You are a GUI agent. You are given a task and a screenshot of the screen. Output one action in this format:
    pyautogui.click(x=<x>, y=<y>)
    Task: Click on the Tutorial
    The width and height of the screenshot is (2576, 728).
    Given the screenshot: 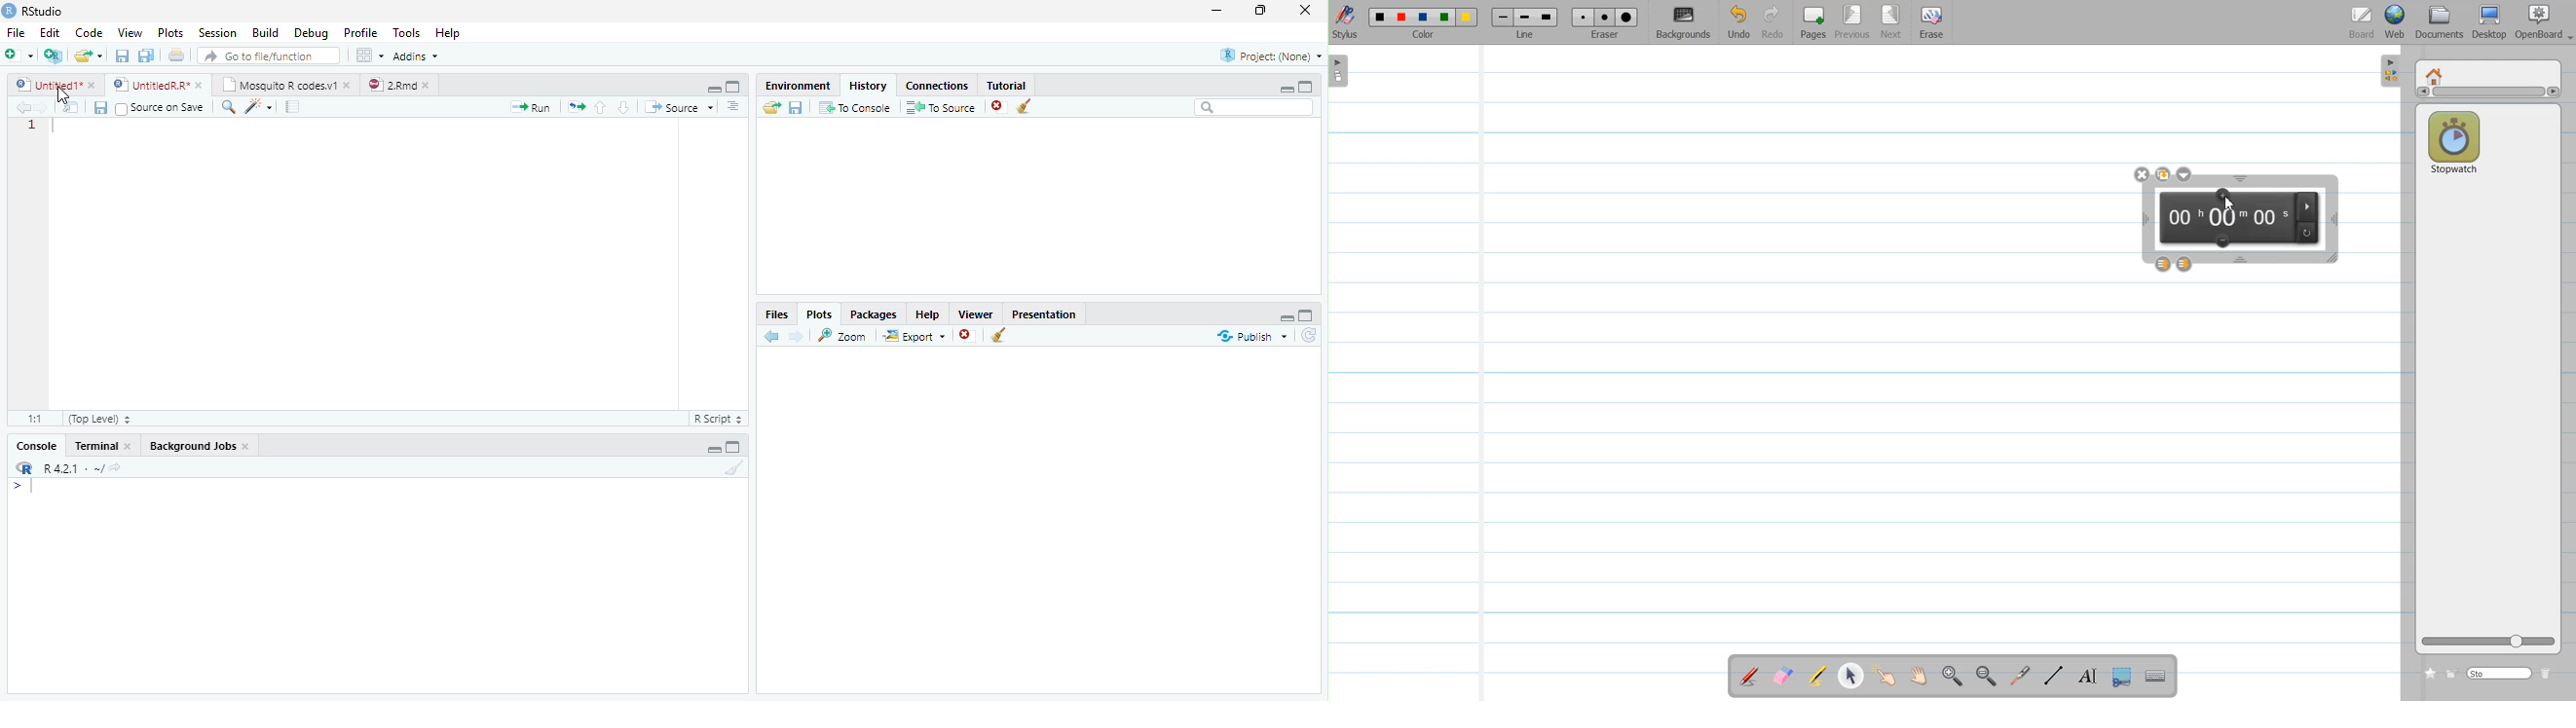 What is the action you would take?
    pyautogui.click(x=1003, y=83)
    